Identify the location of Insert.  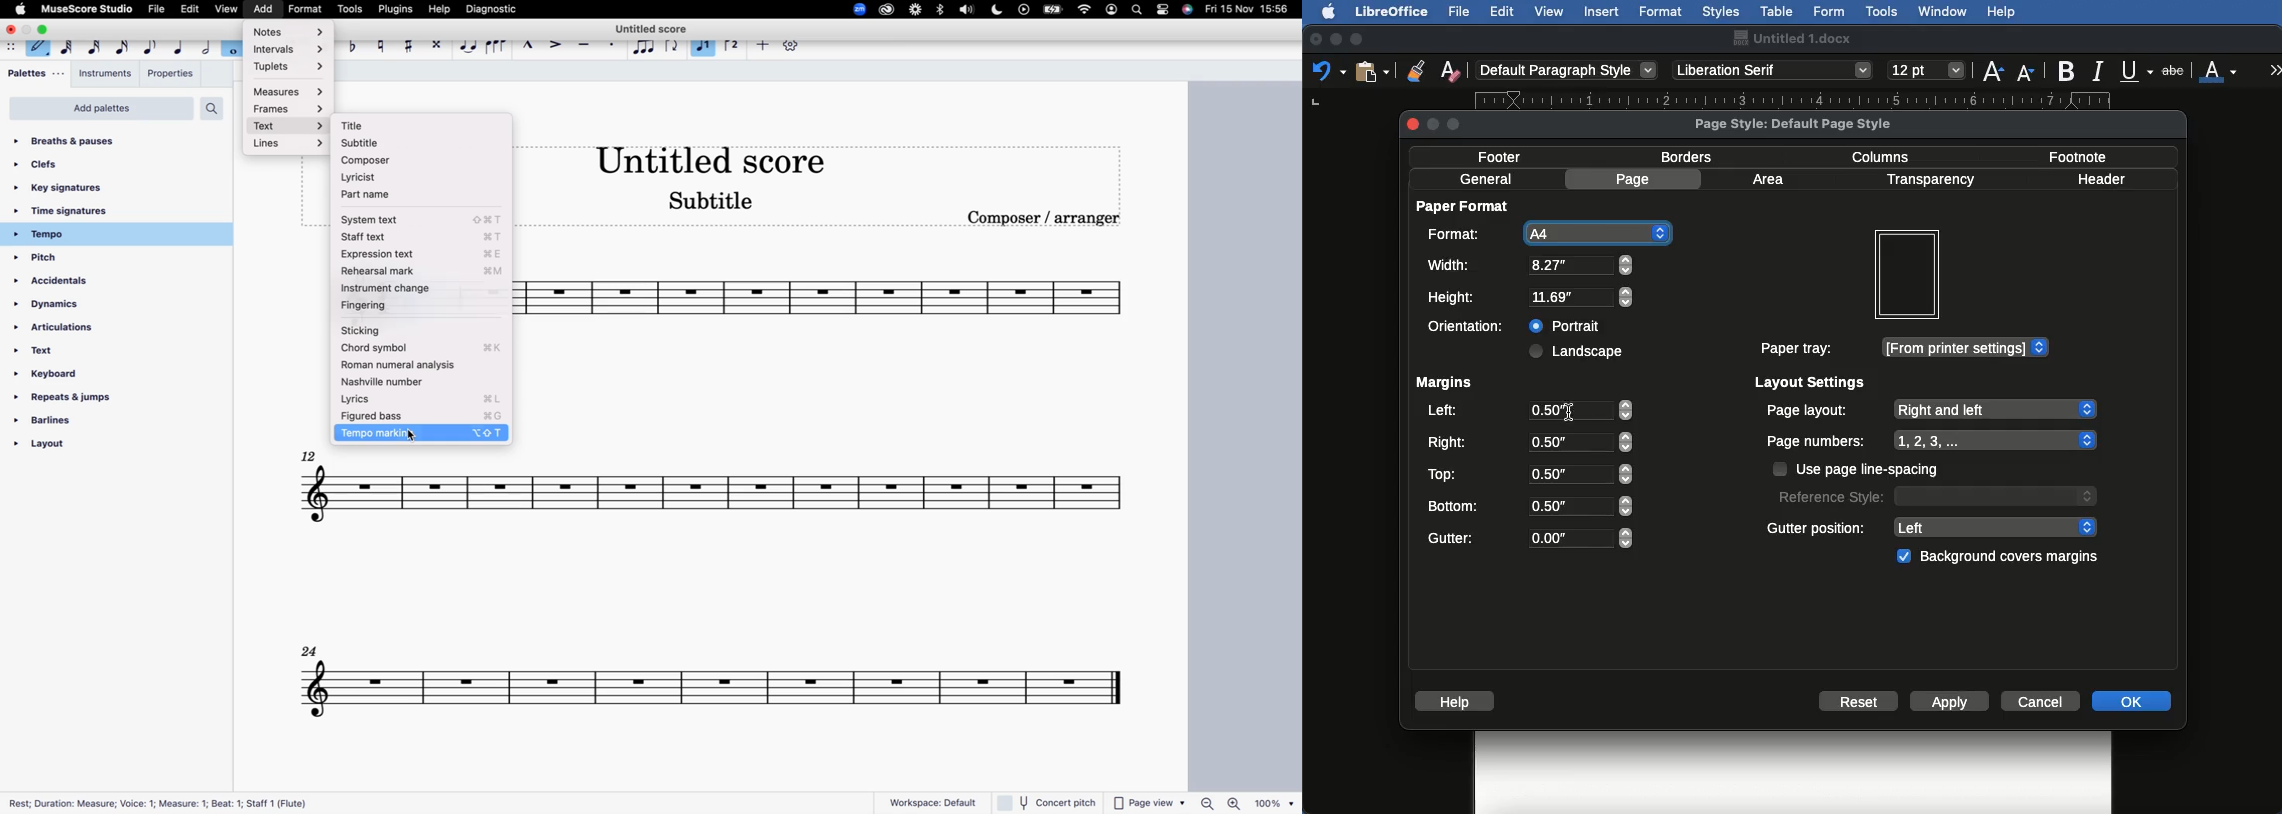
(1602, 11).